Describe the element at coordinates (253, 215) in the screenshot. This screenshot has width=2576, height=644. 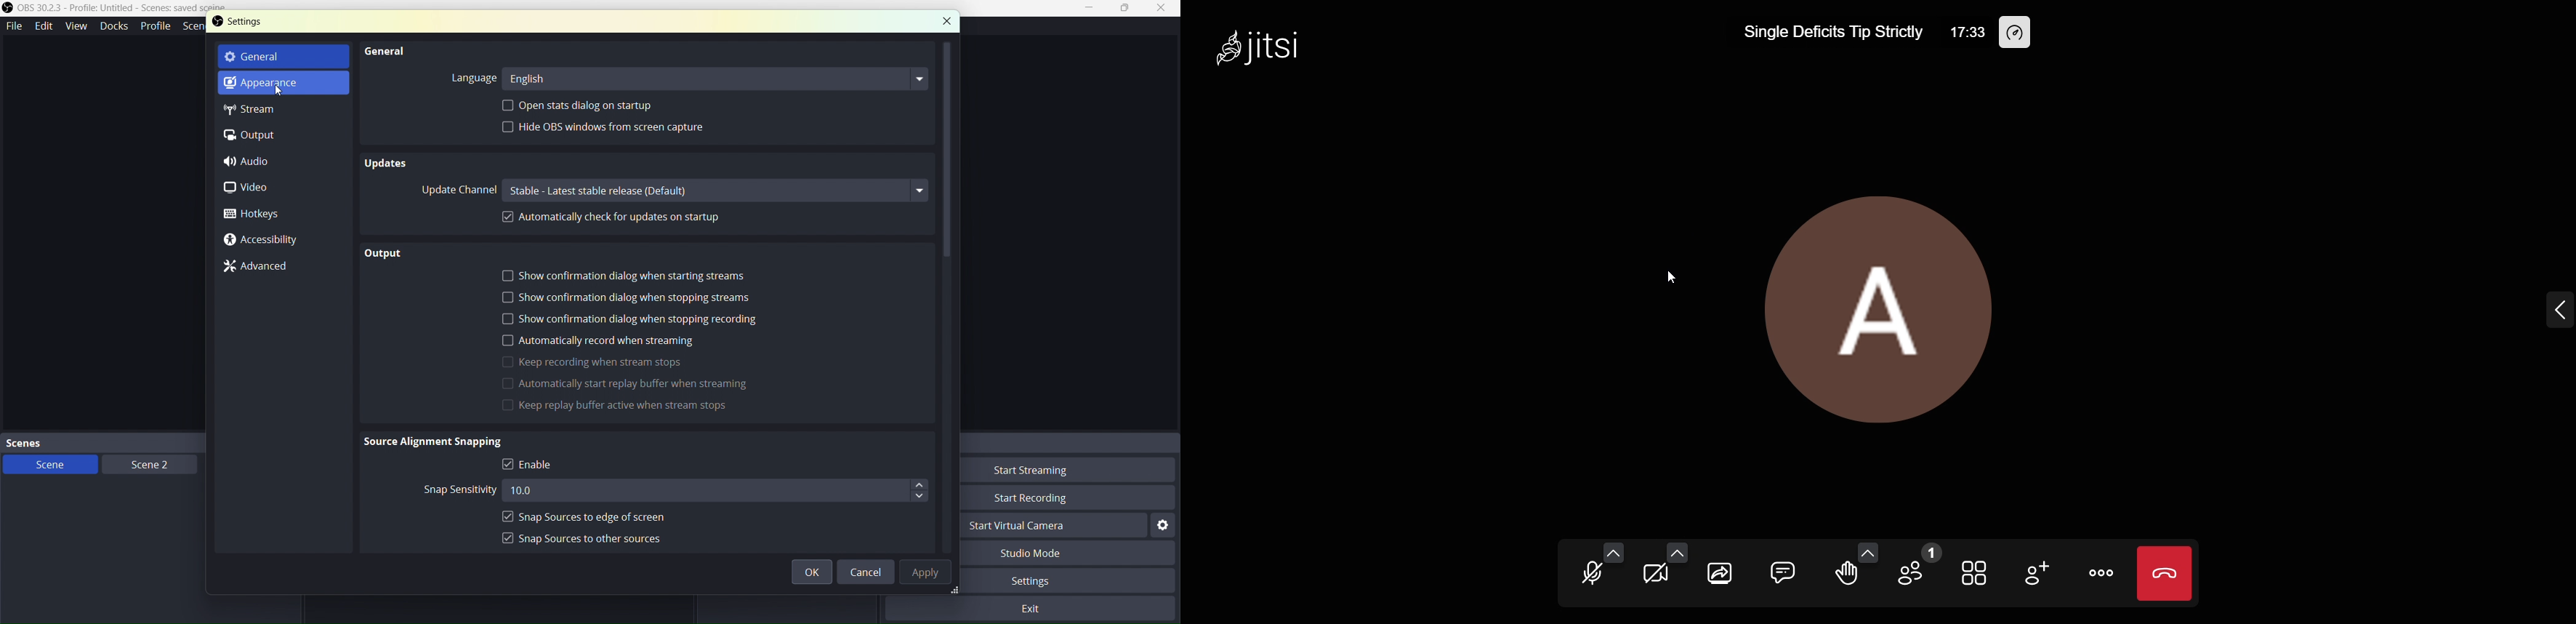
I see `Hotkeys` at that location.